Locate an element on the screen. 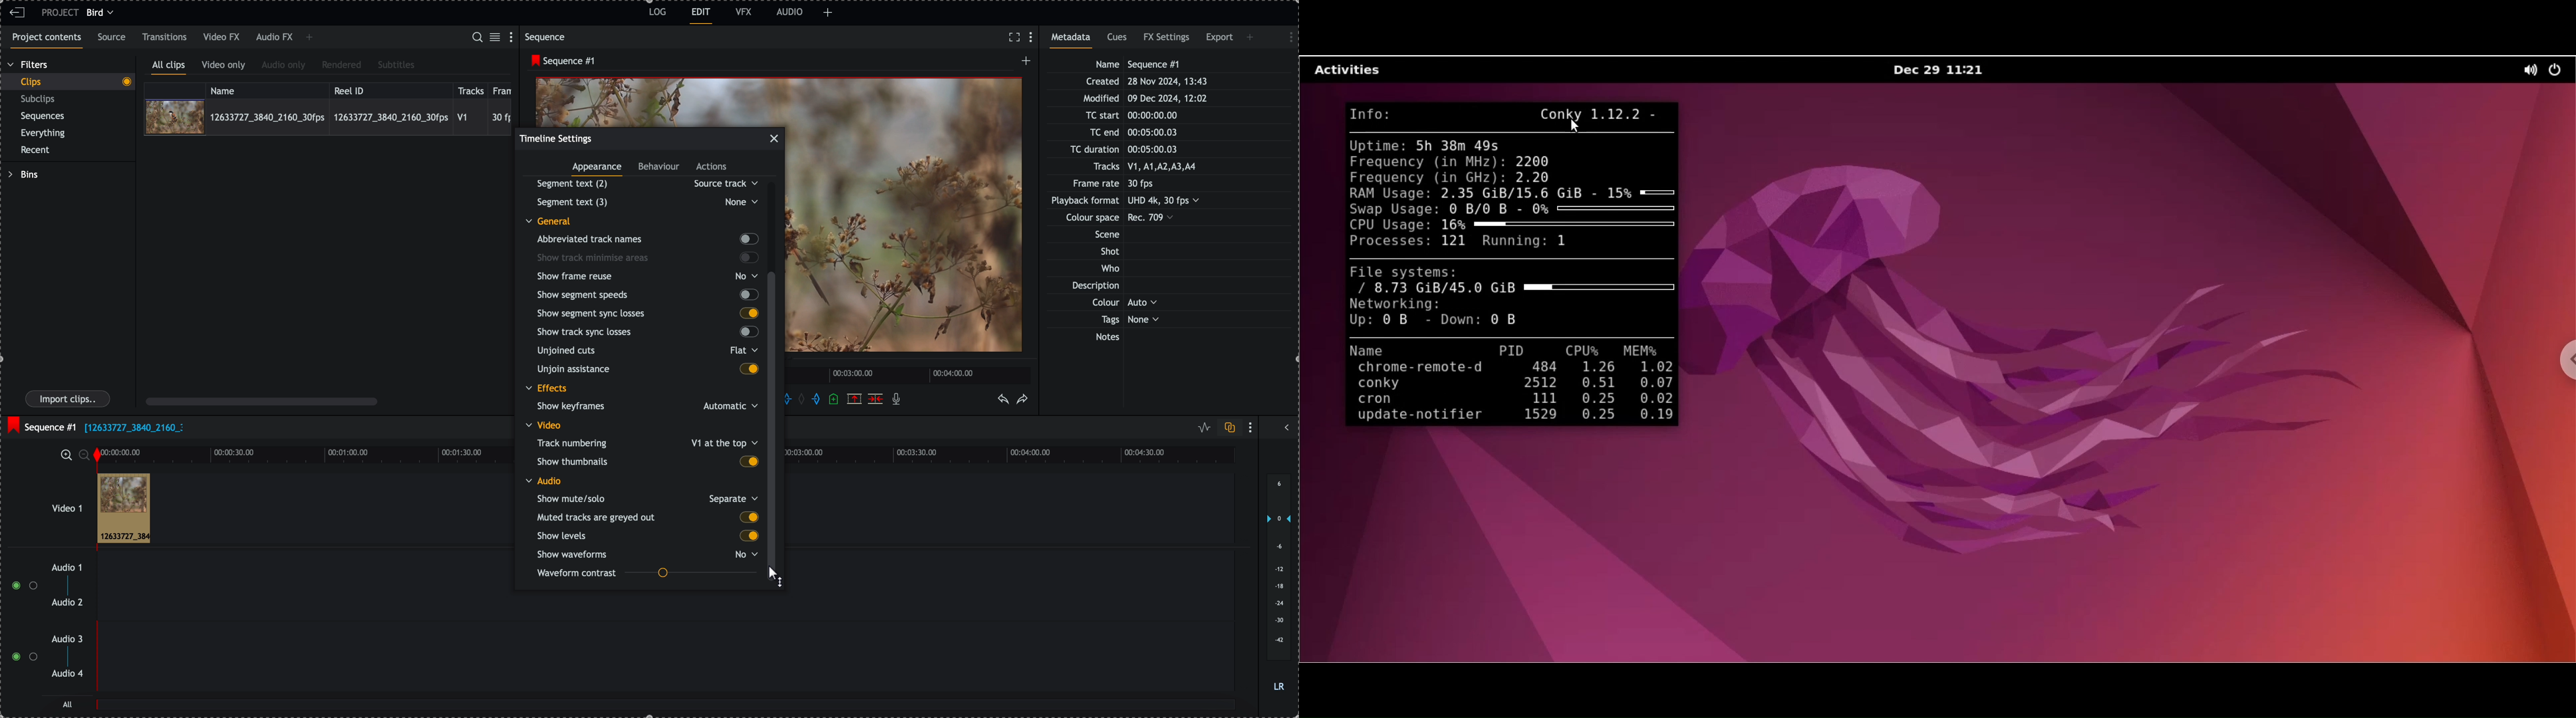 This screenshot has width=2576, height=728. metadata is located at coordinates (1135, 202).